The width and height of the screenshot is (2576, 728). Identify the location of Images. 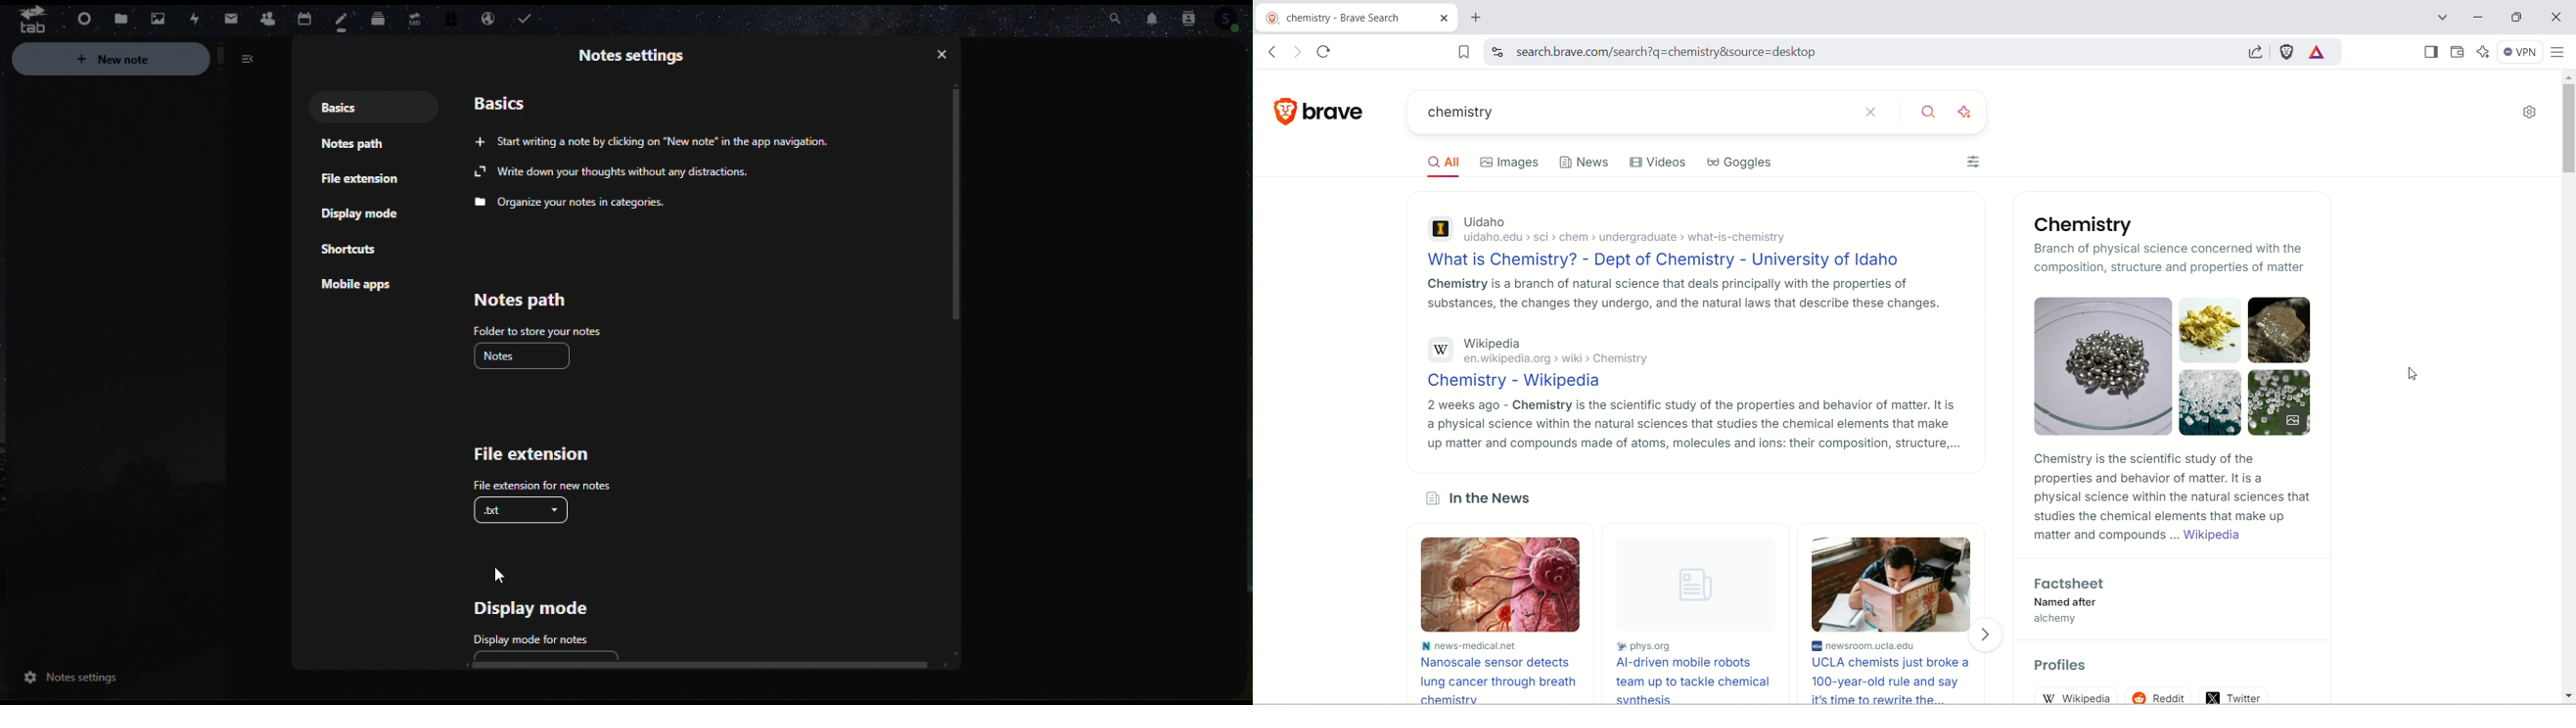
(1508, 162).